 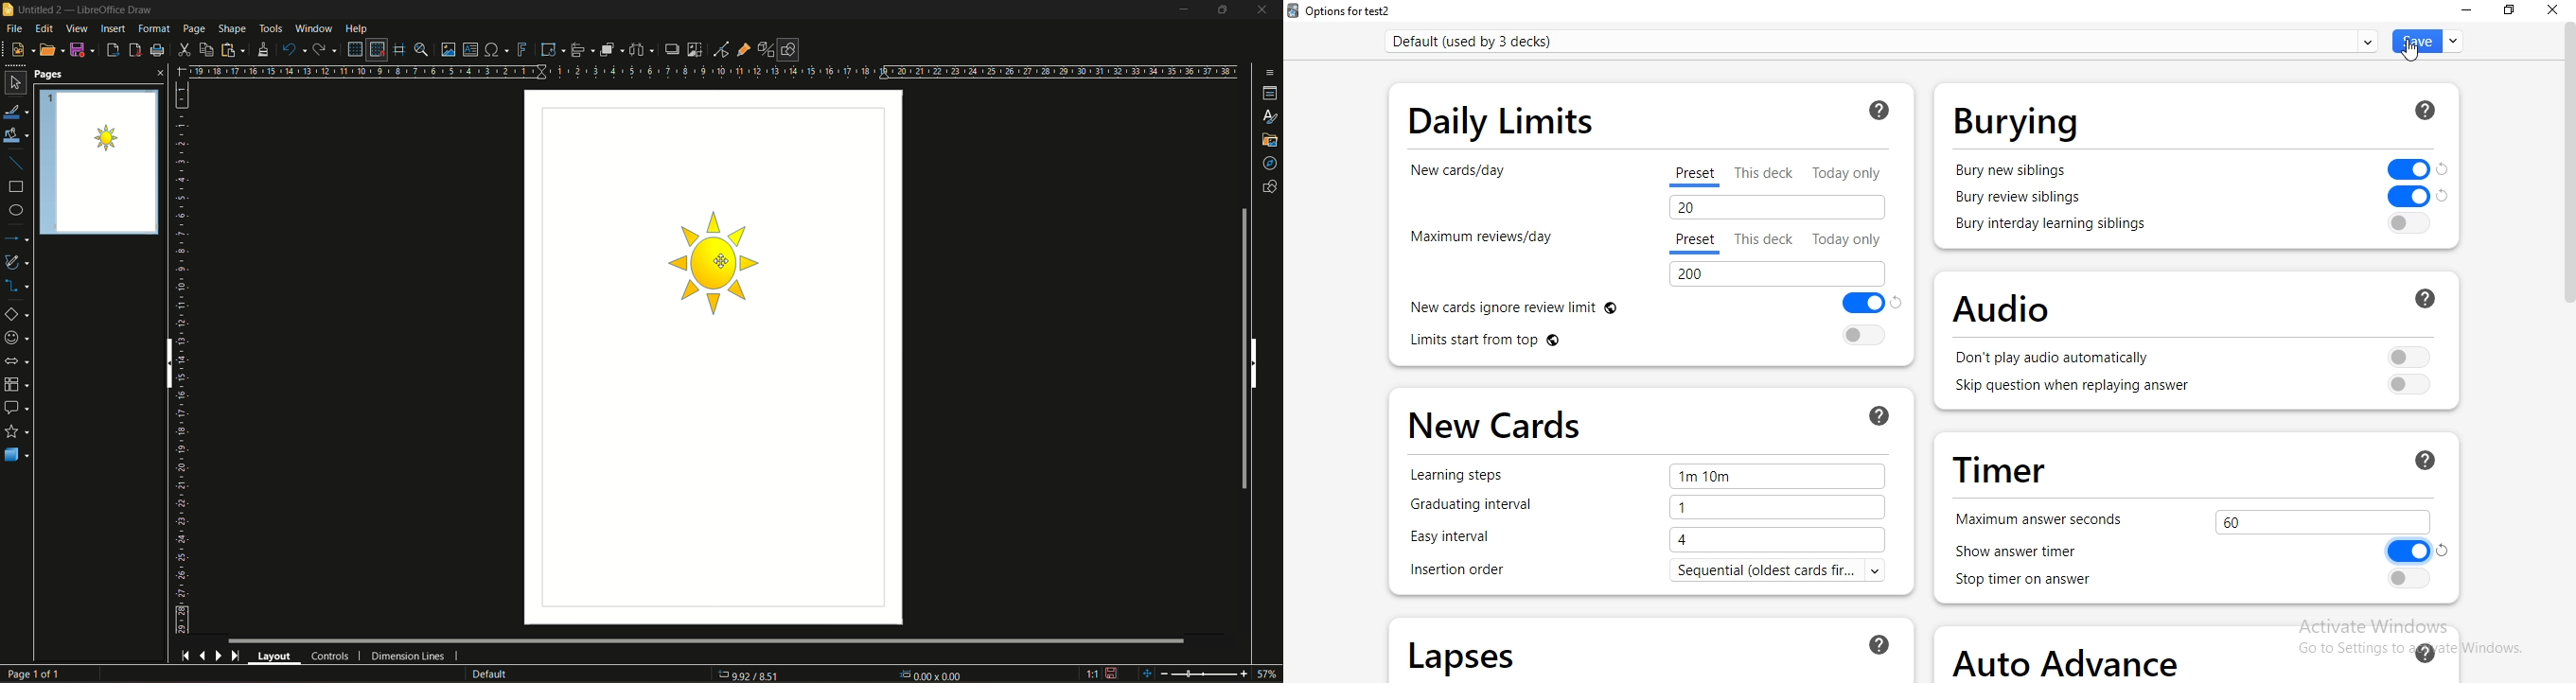 I want to click on 3D objects, so click(x=17, y=456).